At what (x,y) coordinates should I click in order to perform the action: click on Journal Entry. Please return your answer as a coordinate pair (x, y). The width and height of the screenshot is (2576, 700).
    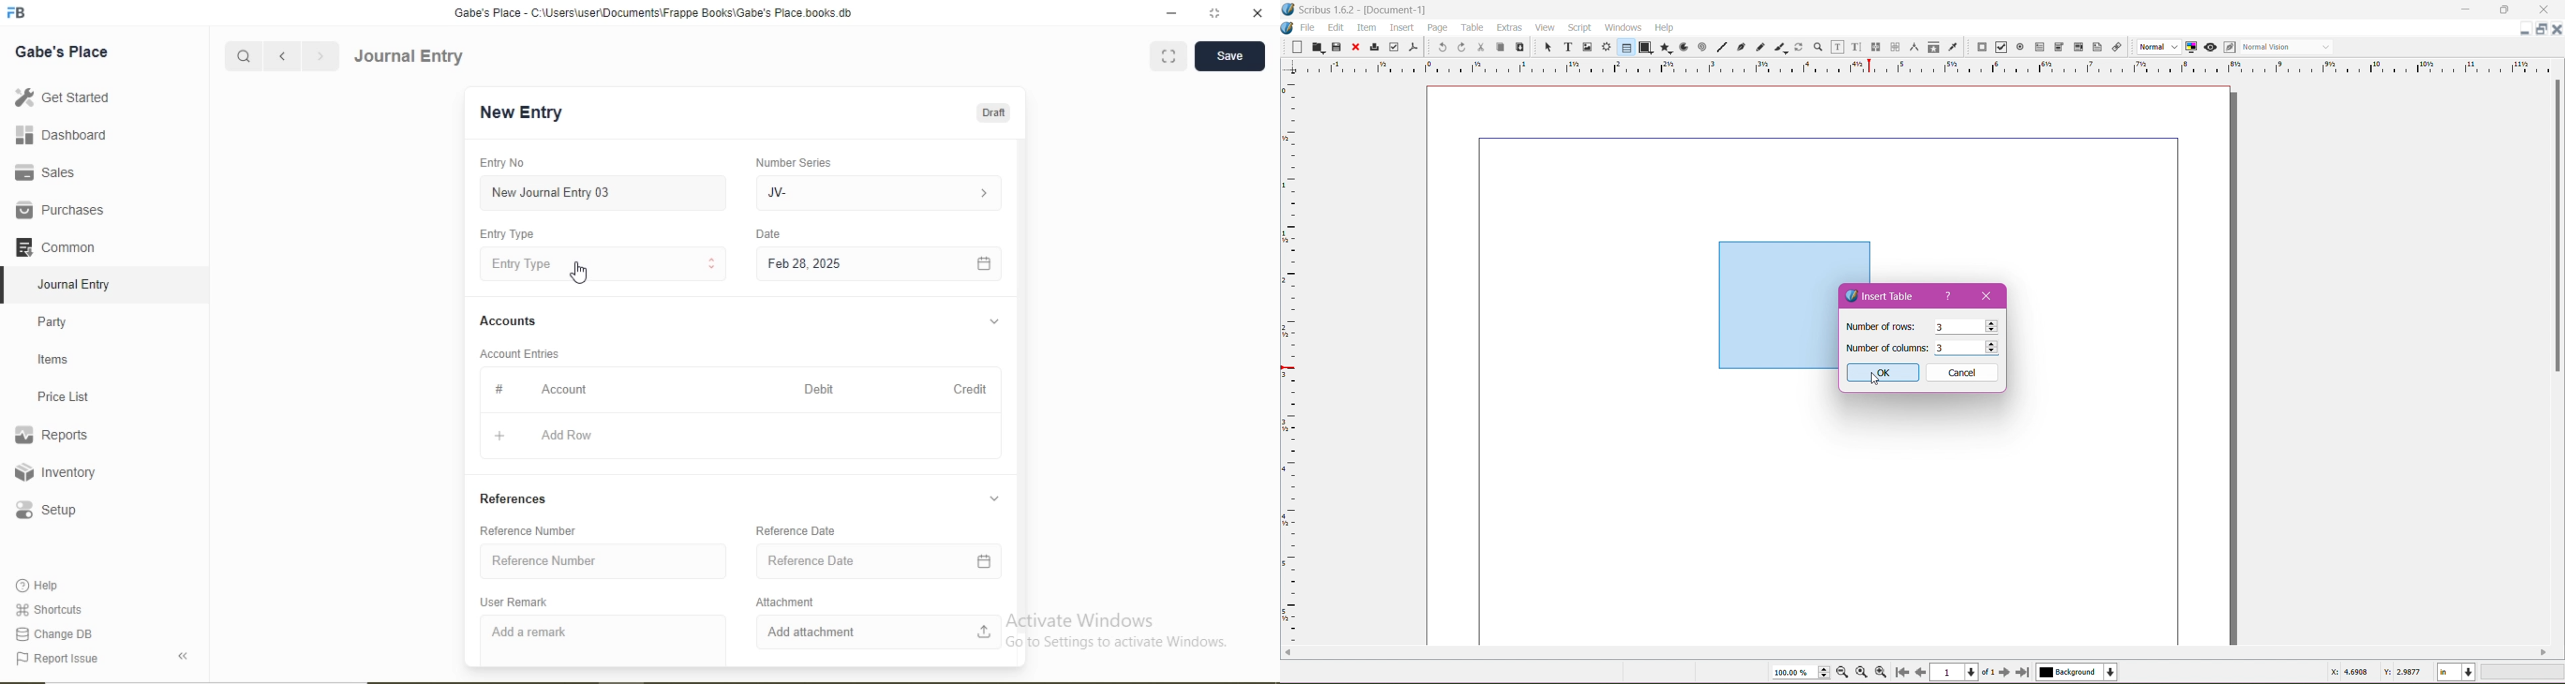
    Looking at the image, I should click on (76, 285).